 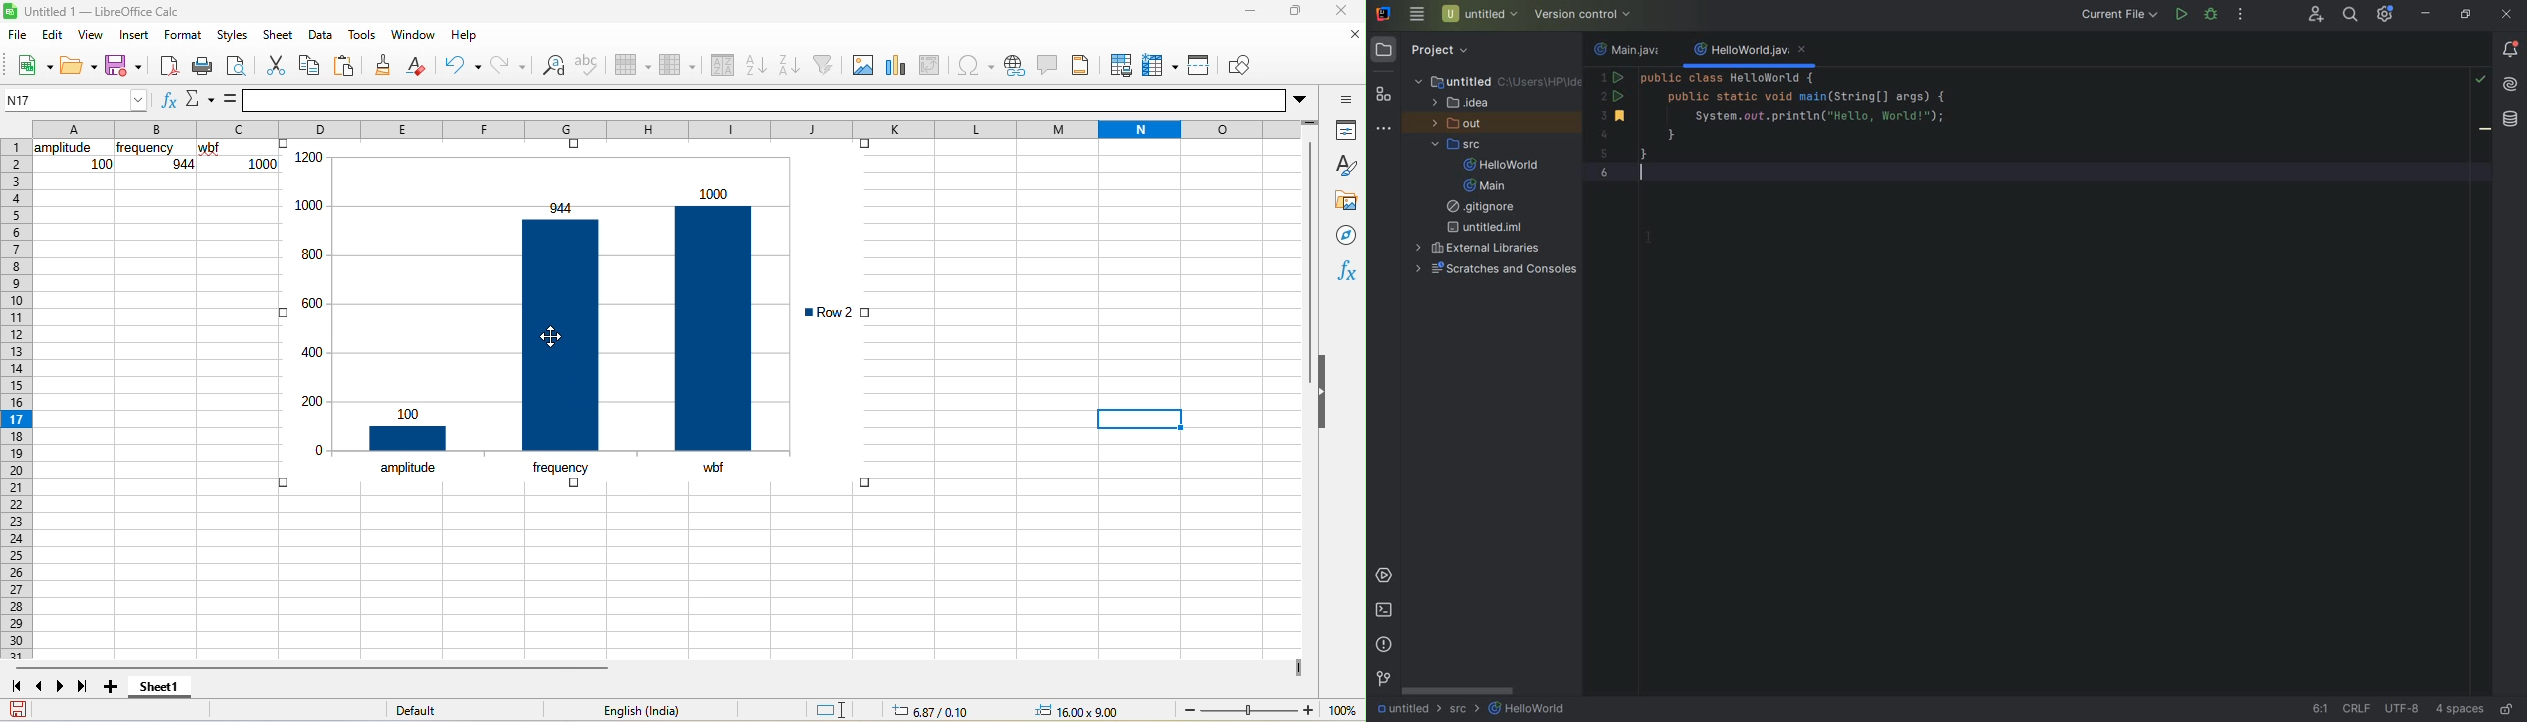 I want to click on copy, so click(x=310, y=70).